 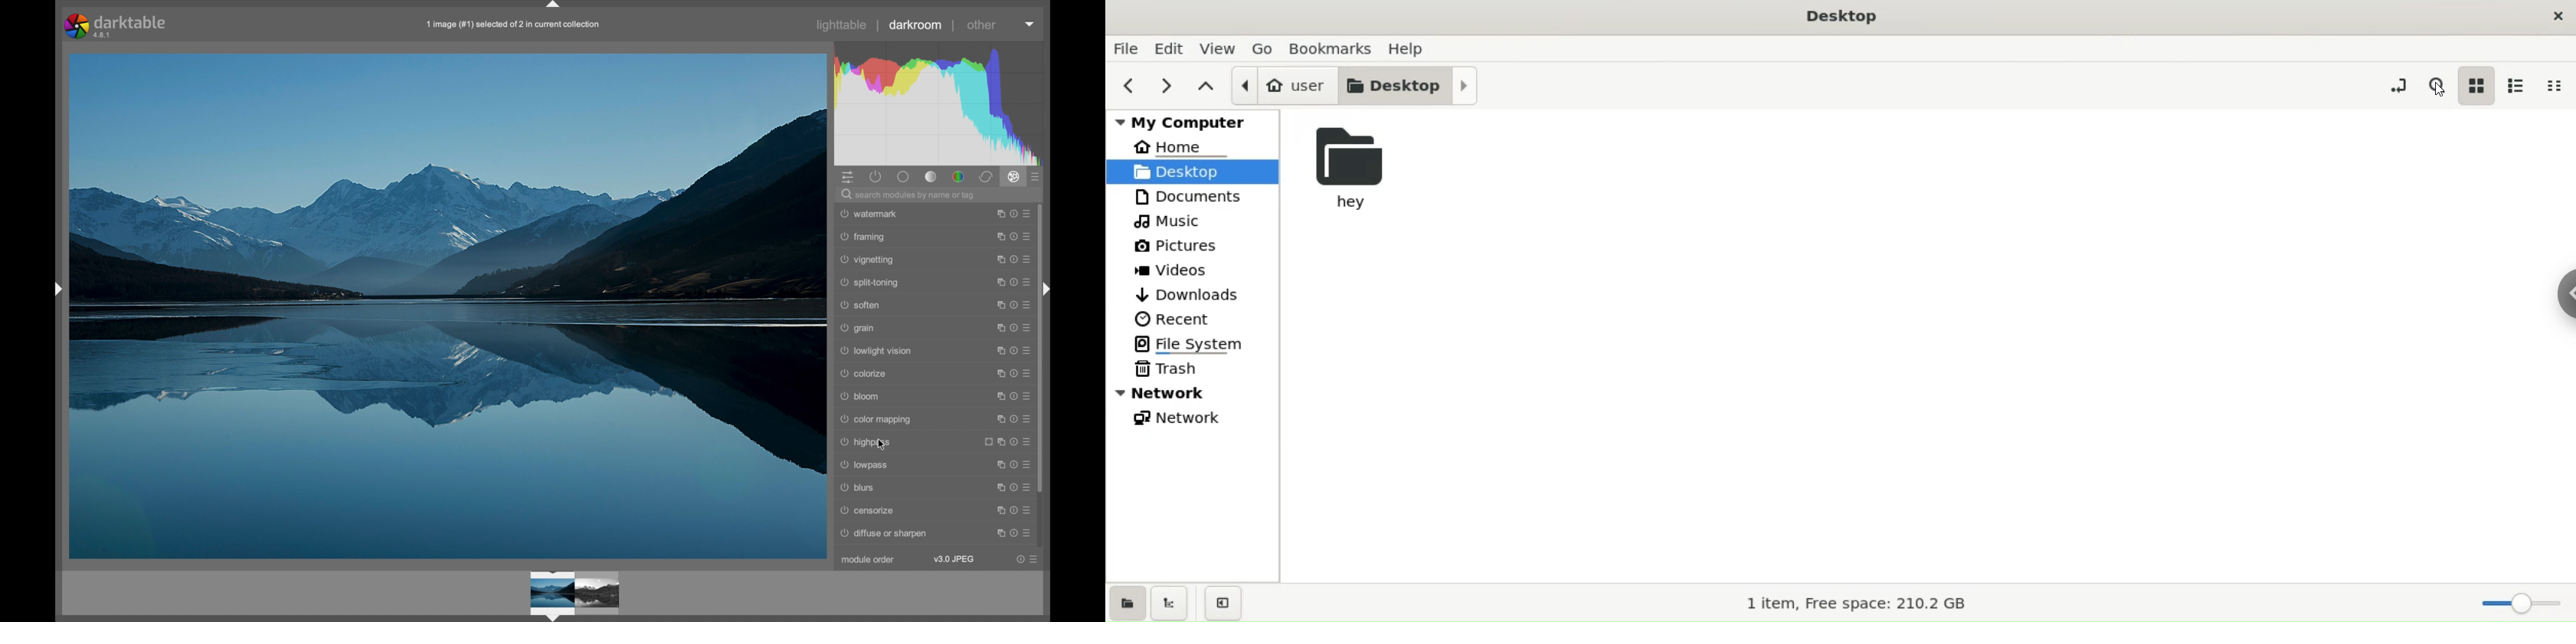 I want to click on more options, so click(x=1012, y=487).